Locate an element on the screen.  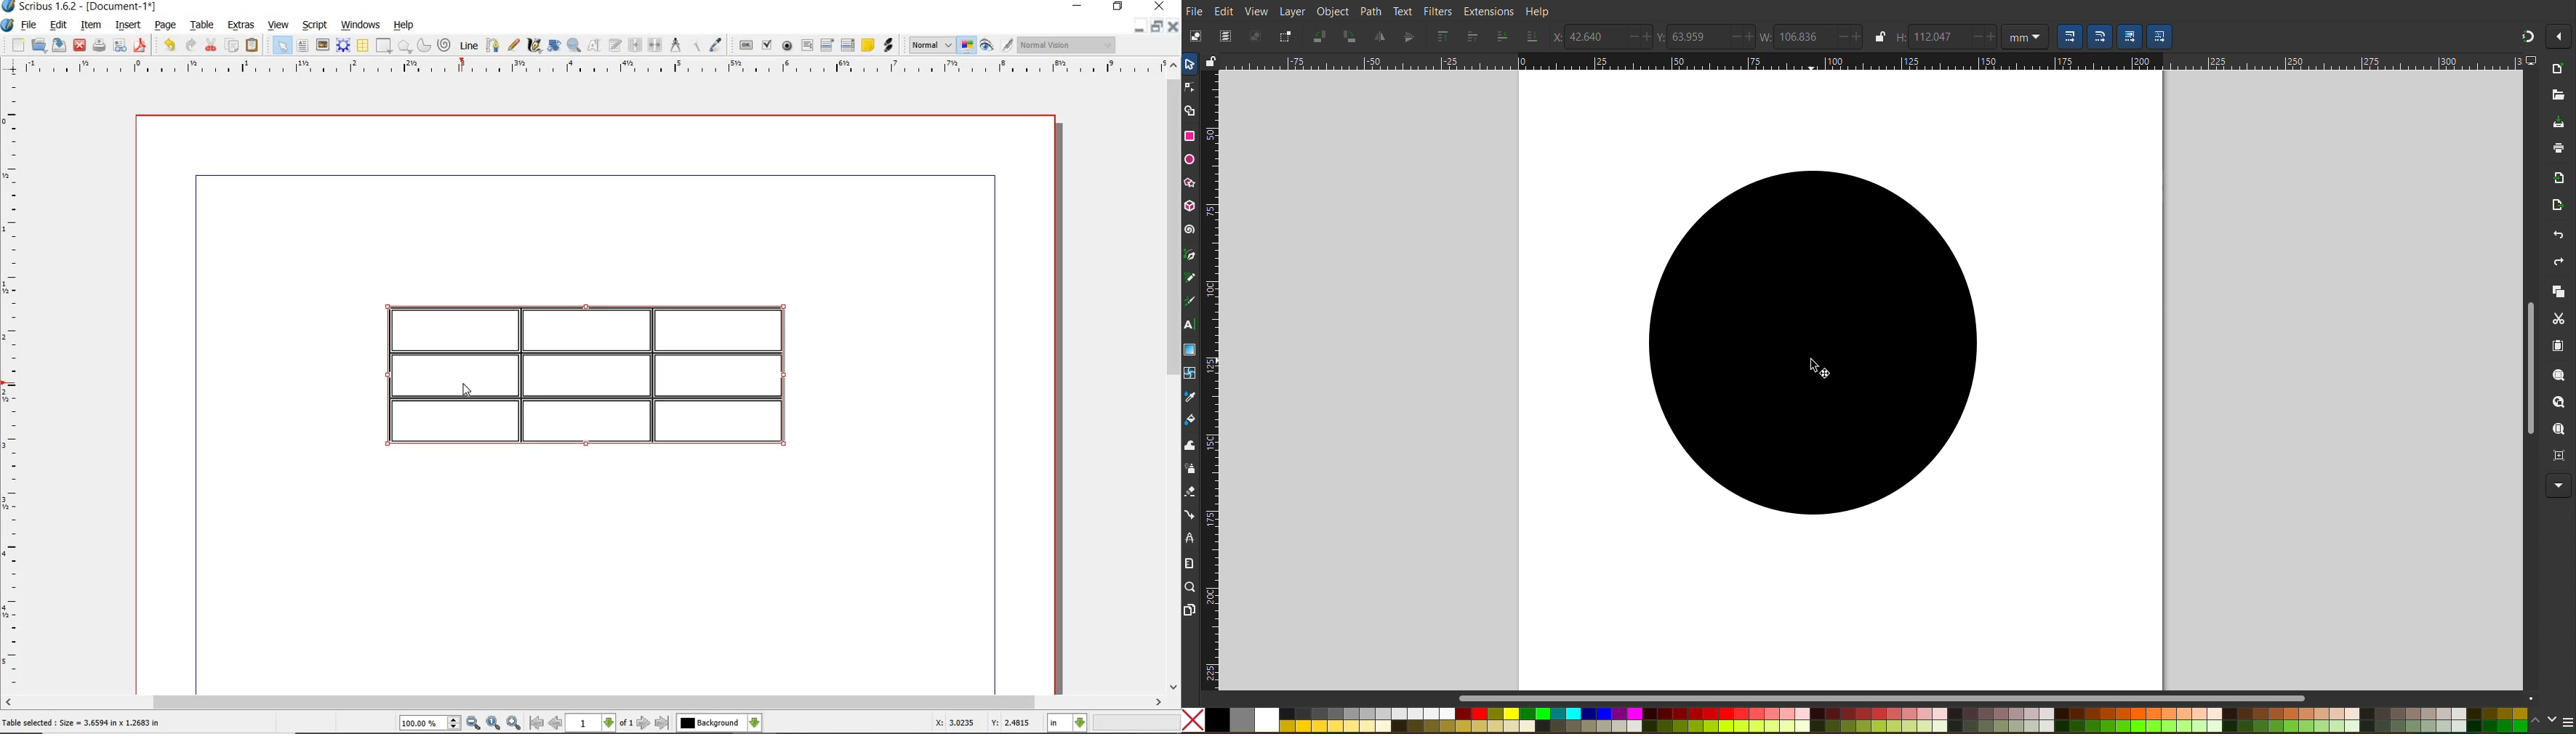
select the image preview quality is located at coordinates (928, 45).